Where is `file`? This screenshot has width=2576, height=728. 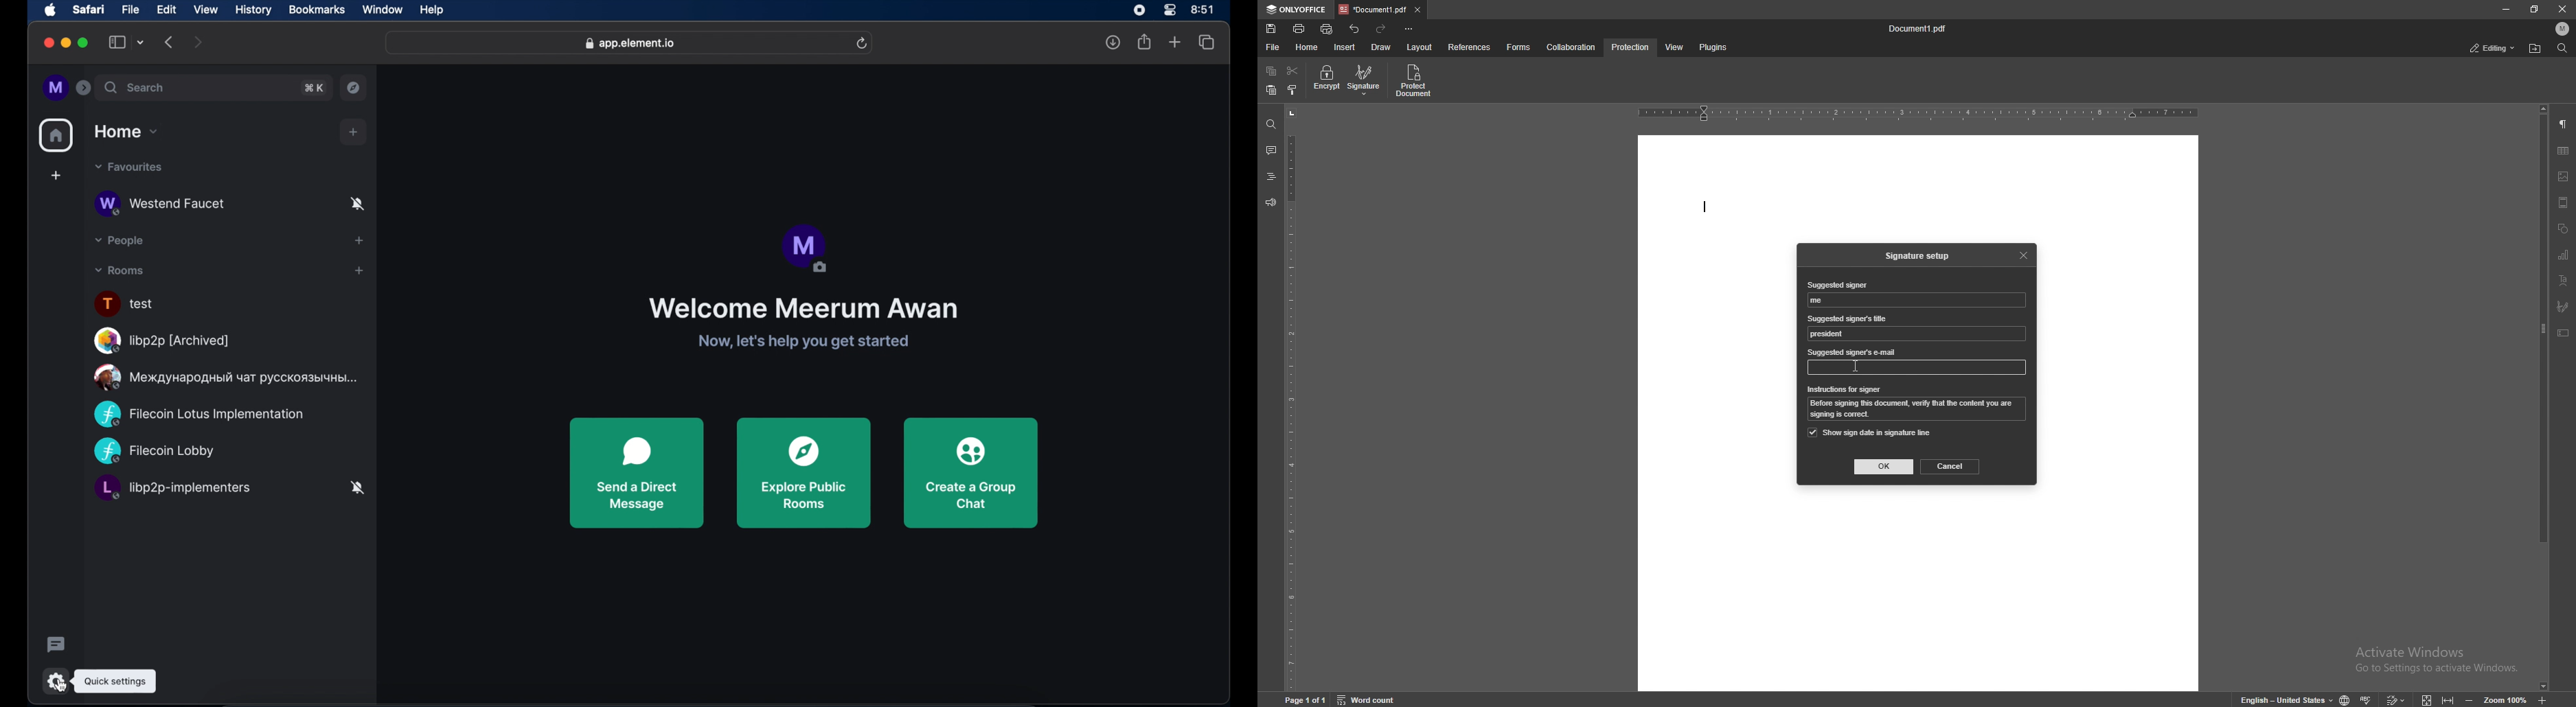
file is located at coordinates (133, 10).